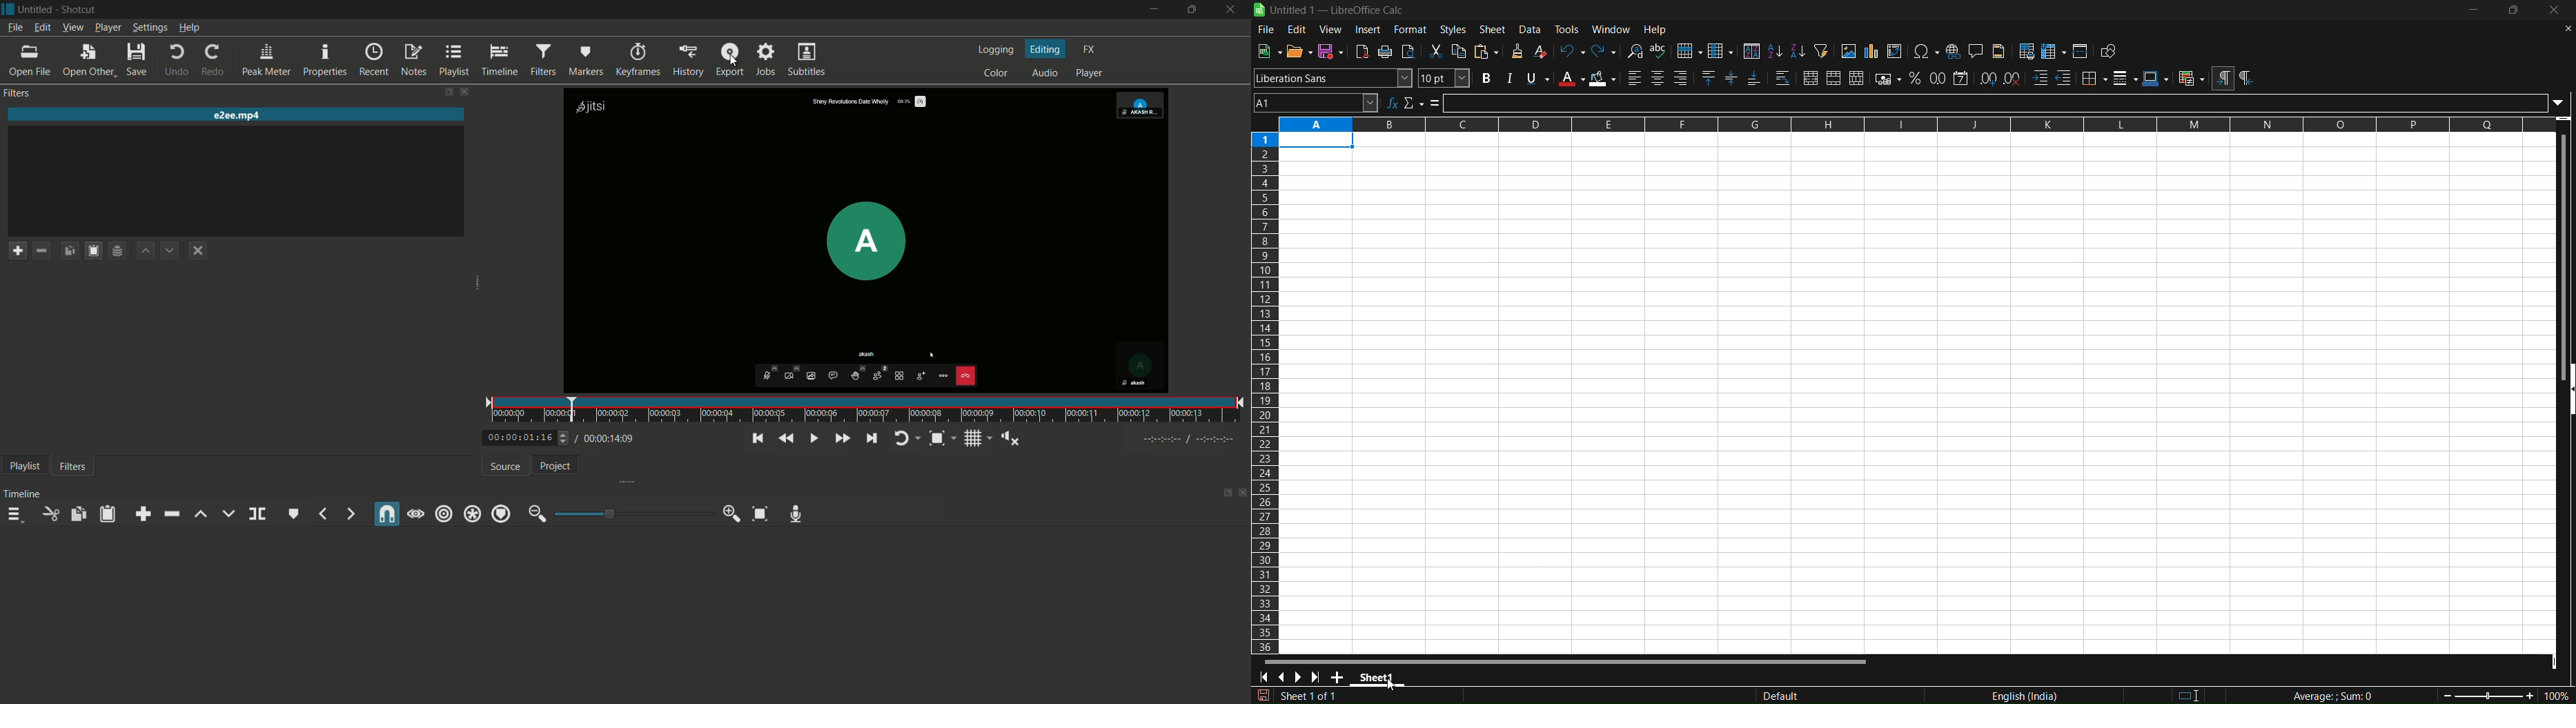 The height and width of the screenshot is (728, 2576). What do you see at coordinates (150, 29) in the screenshot?
I see `settings menu` at bounding box center [150, 29].